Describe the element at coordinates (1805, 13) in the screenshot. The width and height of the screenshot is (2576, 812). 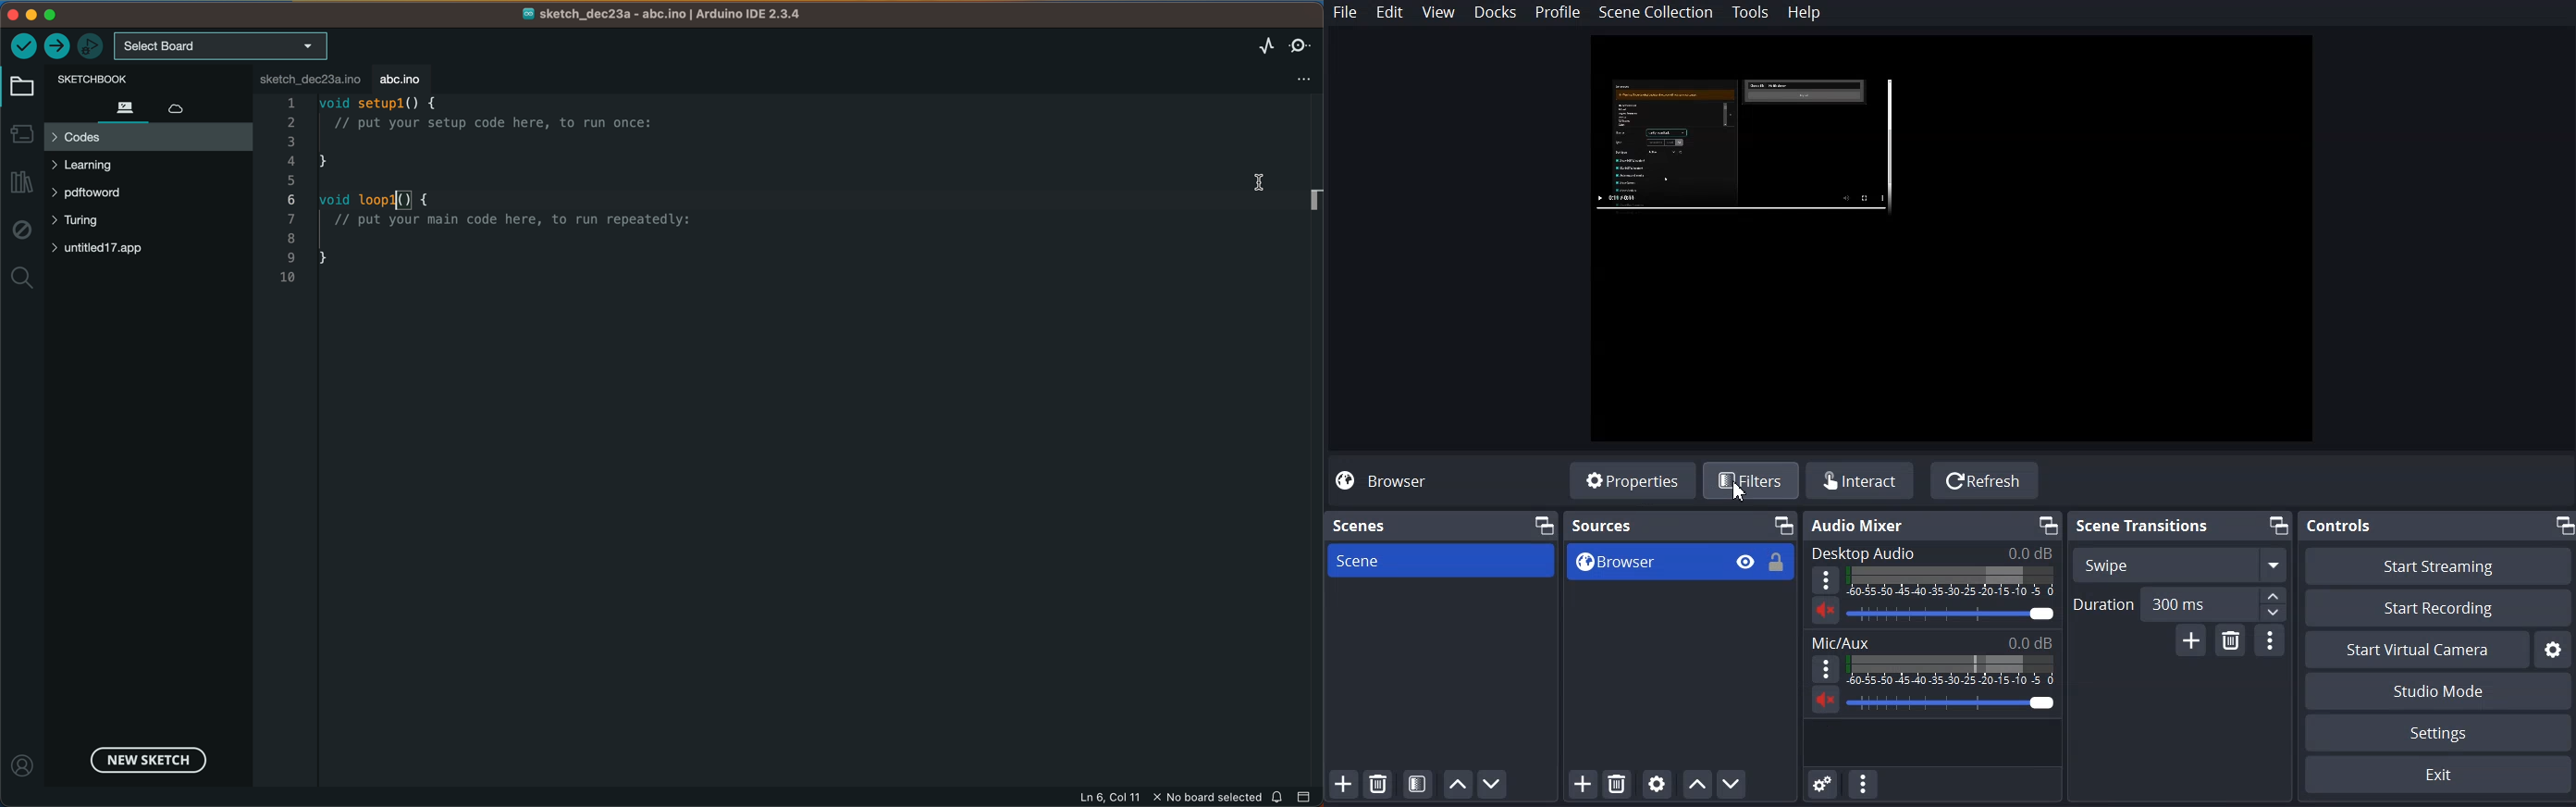
I see `Help` at that location.